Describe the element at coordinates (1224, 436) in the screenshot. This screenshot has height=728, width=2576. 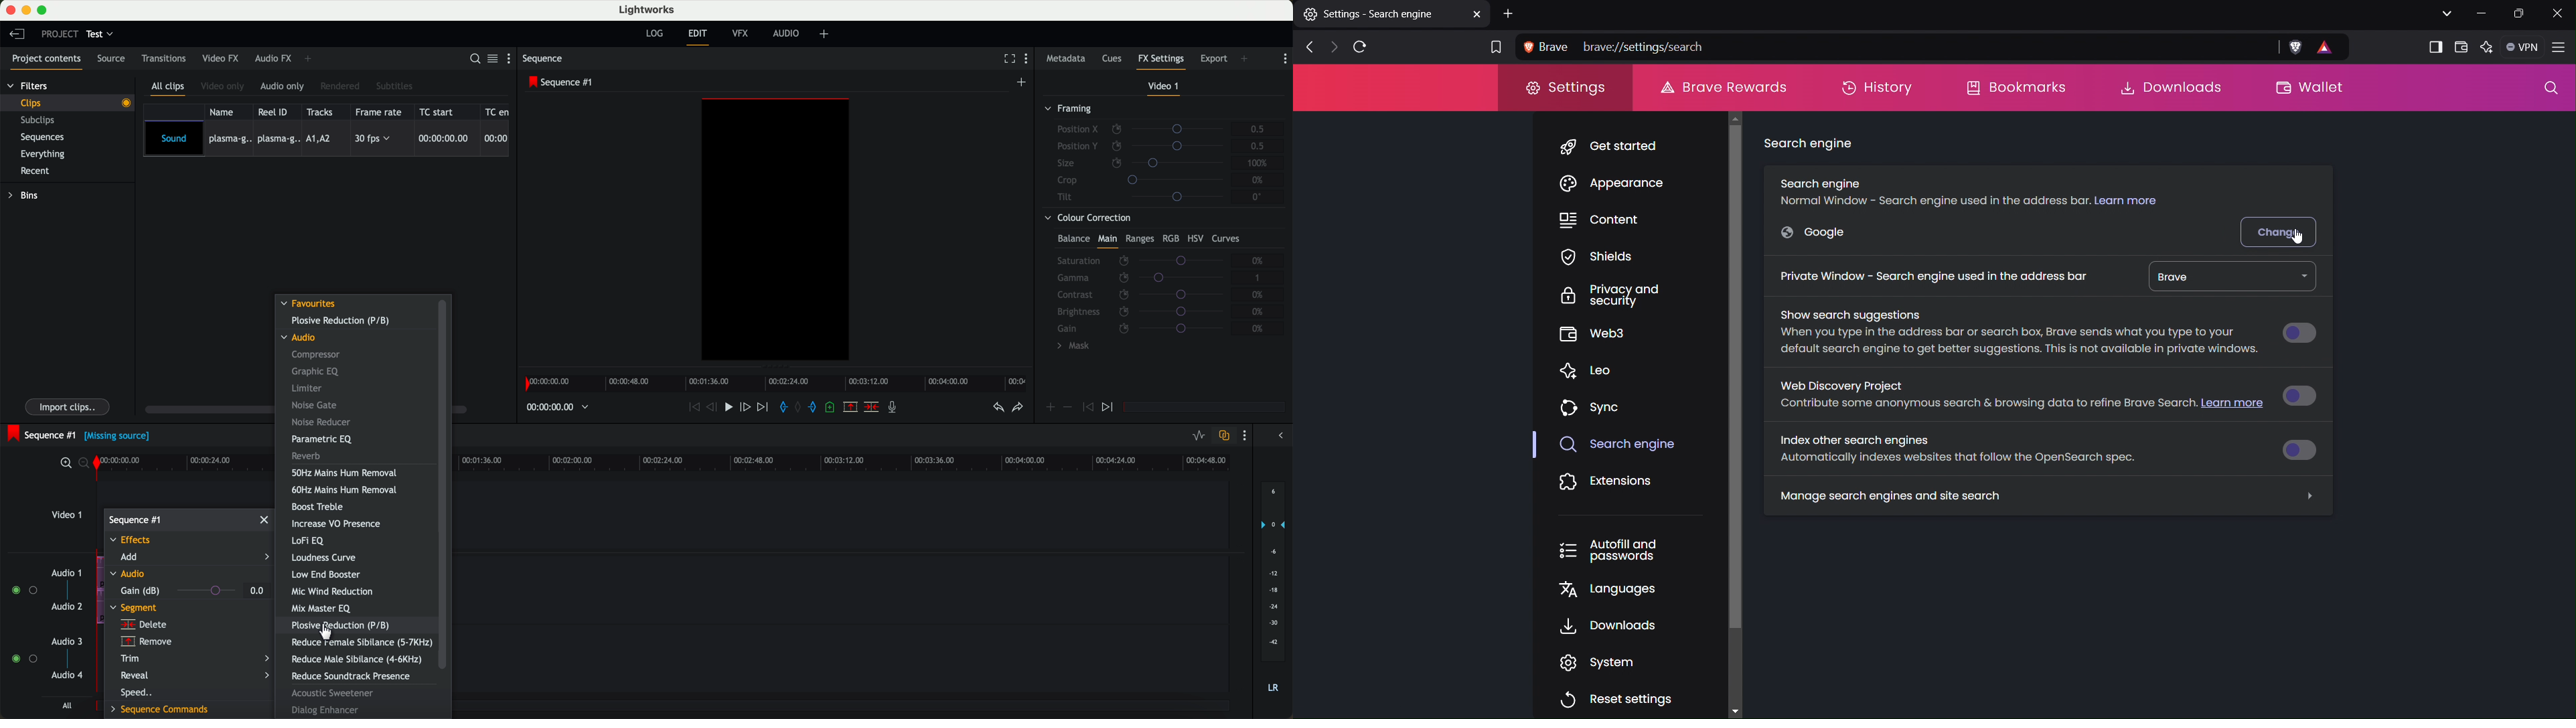
I see `toggle auto track sync` at that location.